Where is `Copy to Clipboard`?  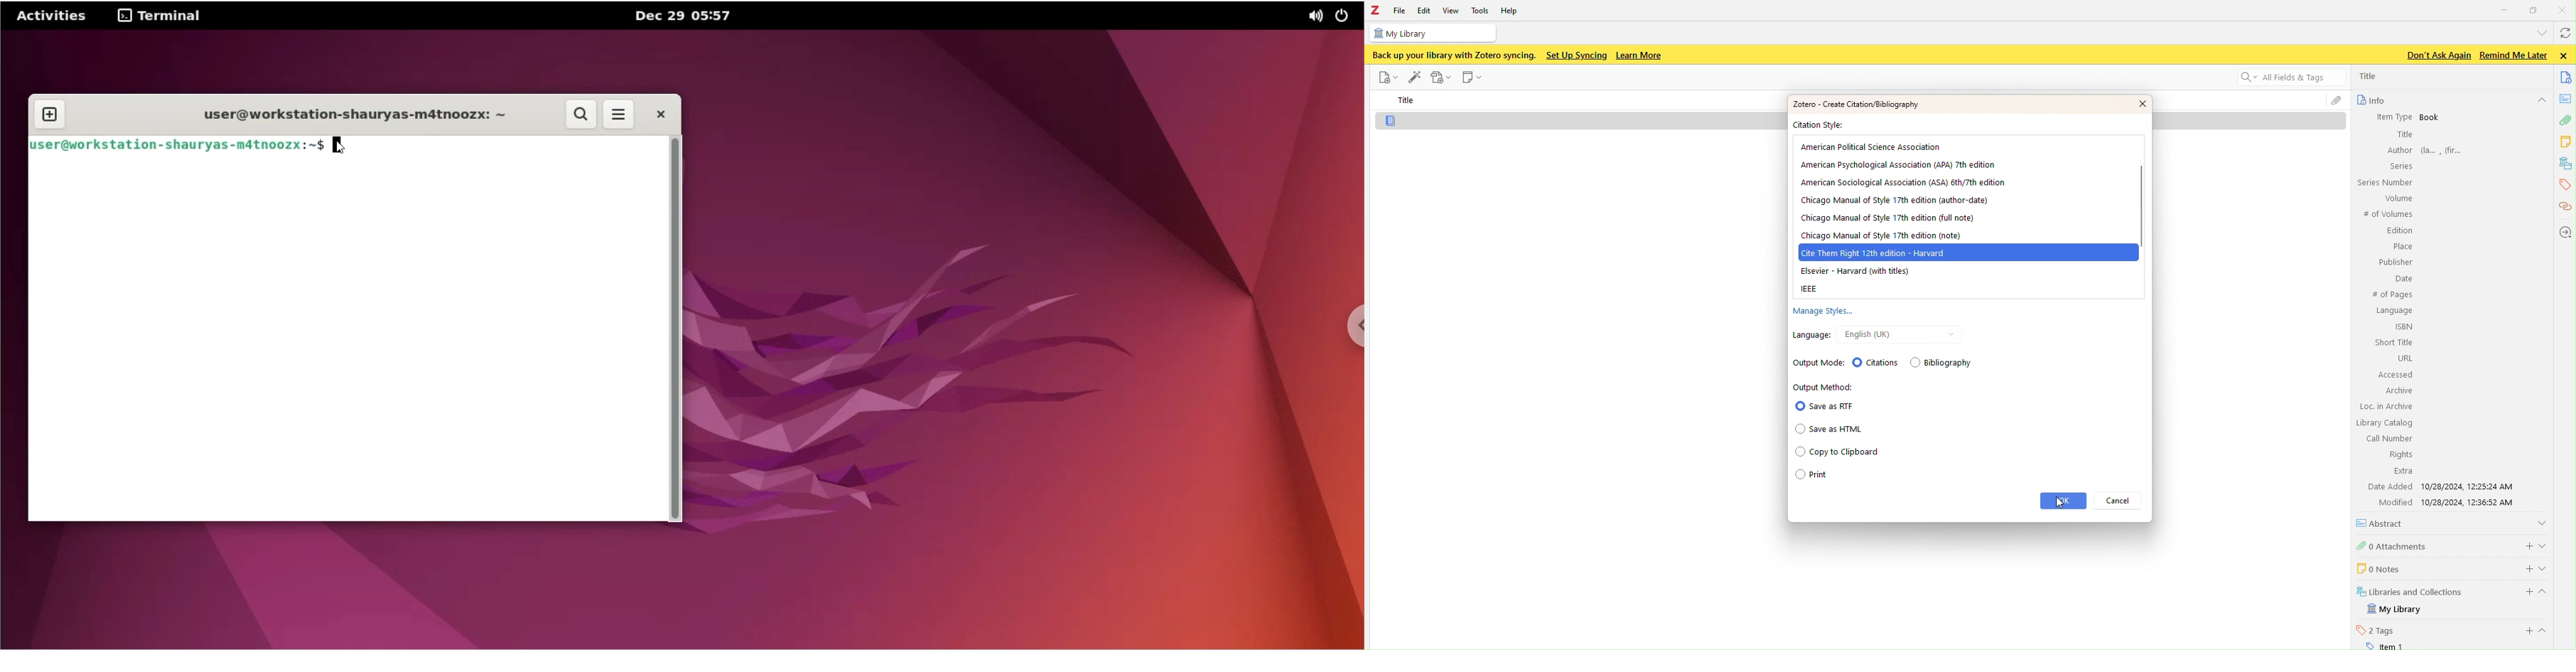 Copy to Clipboard is located at coordinates (1836, 453).